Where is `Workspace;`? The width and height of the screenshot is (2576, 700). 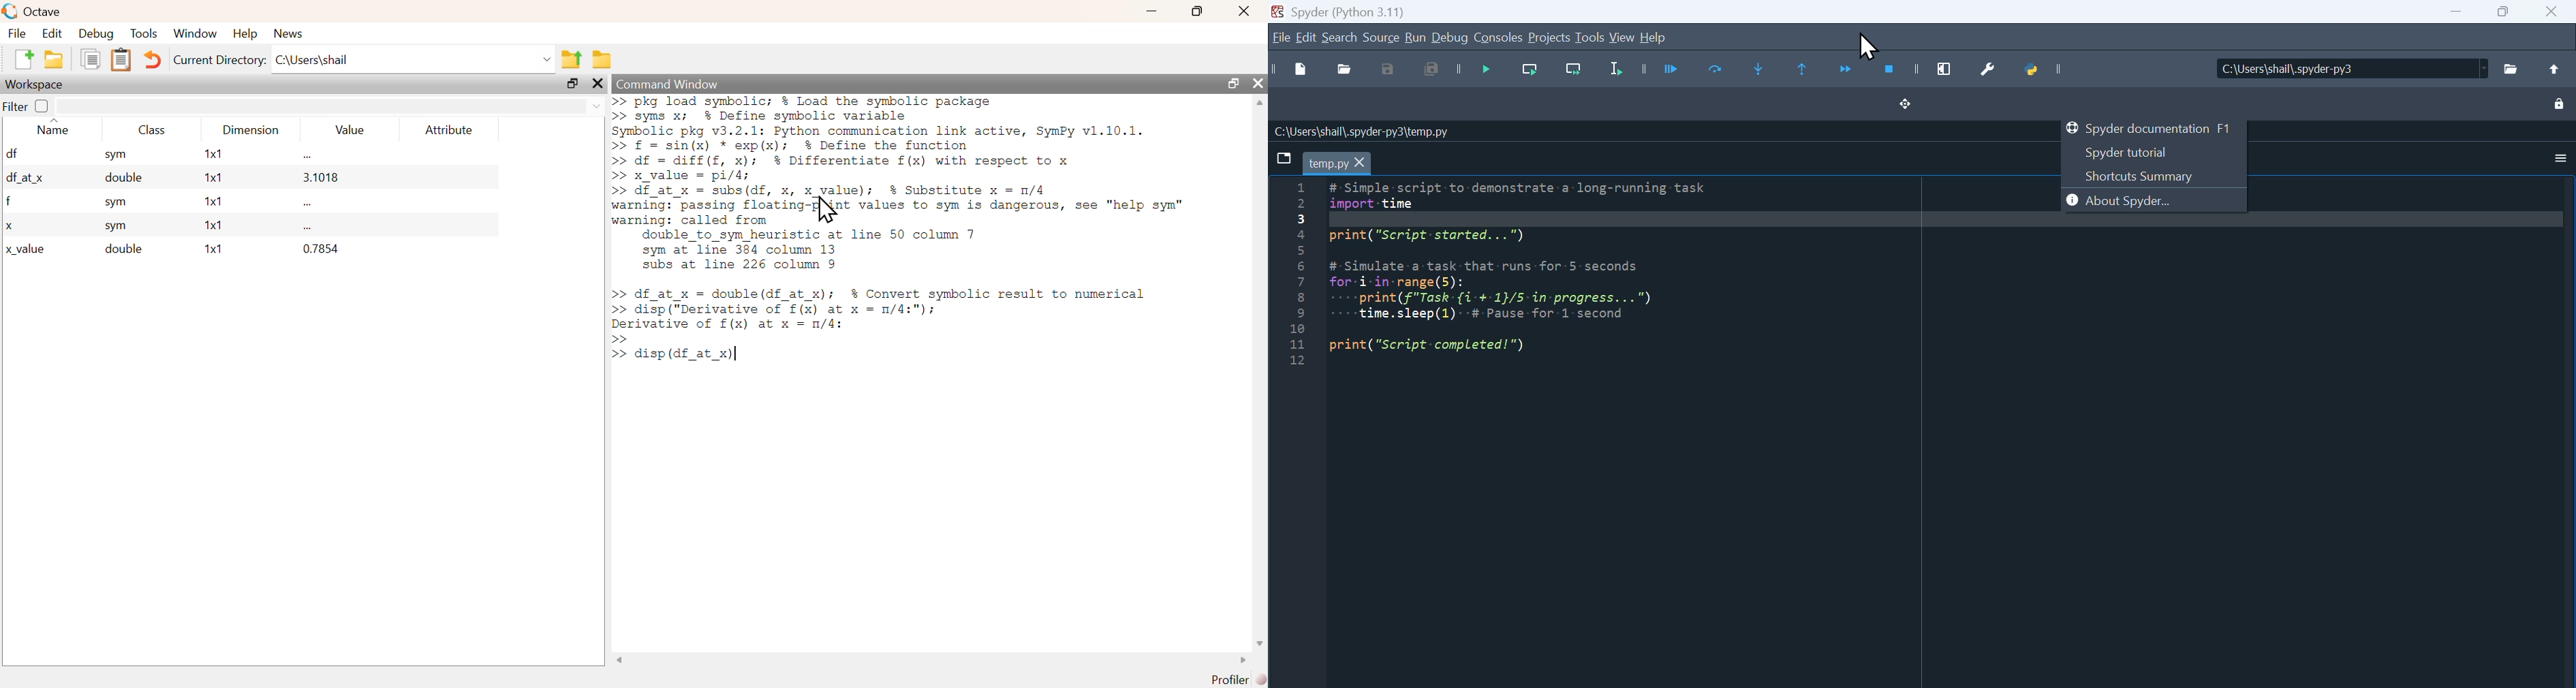
Workspace; is located at coordinates (35, 85).